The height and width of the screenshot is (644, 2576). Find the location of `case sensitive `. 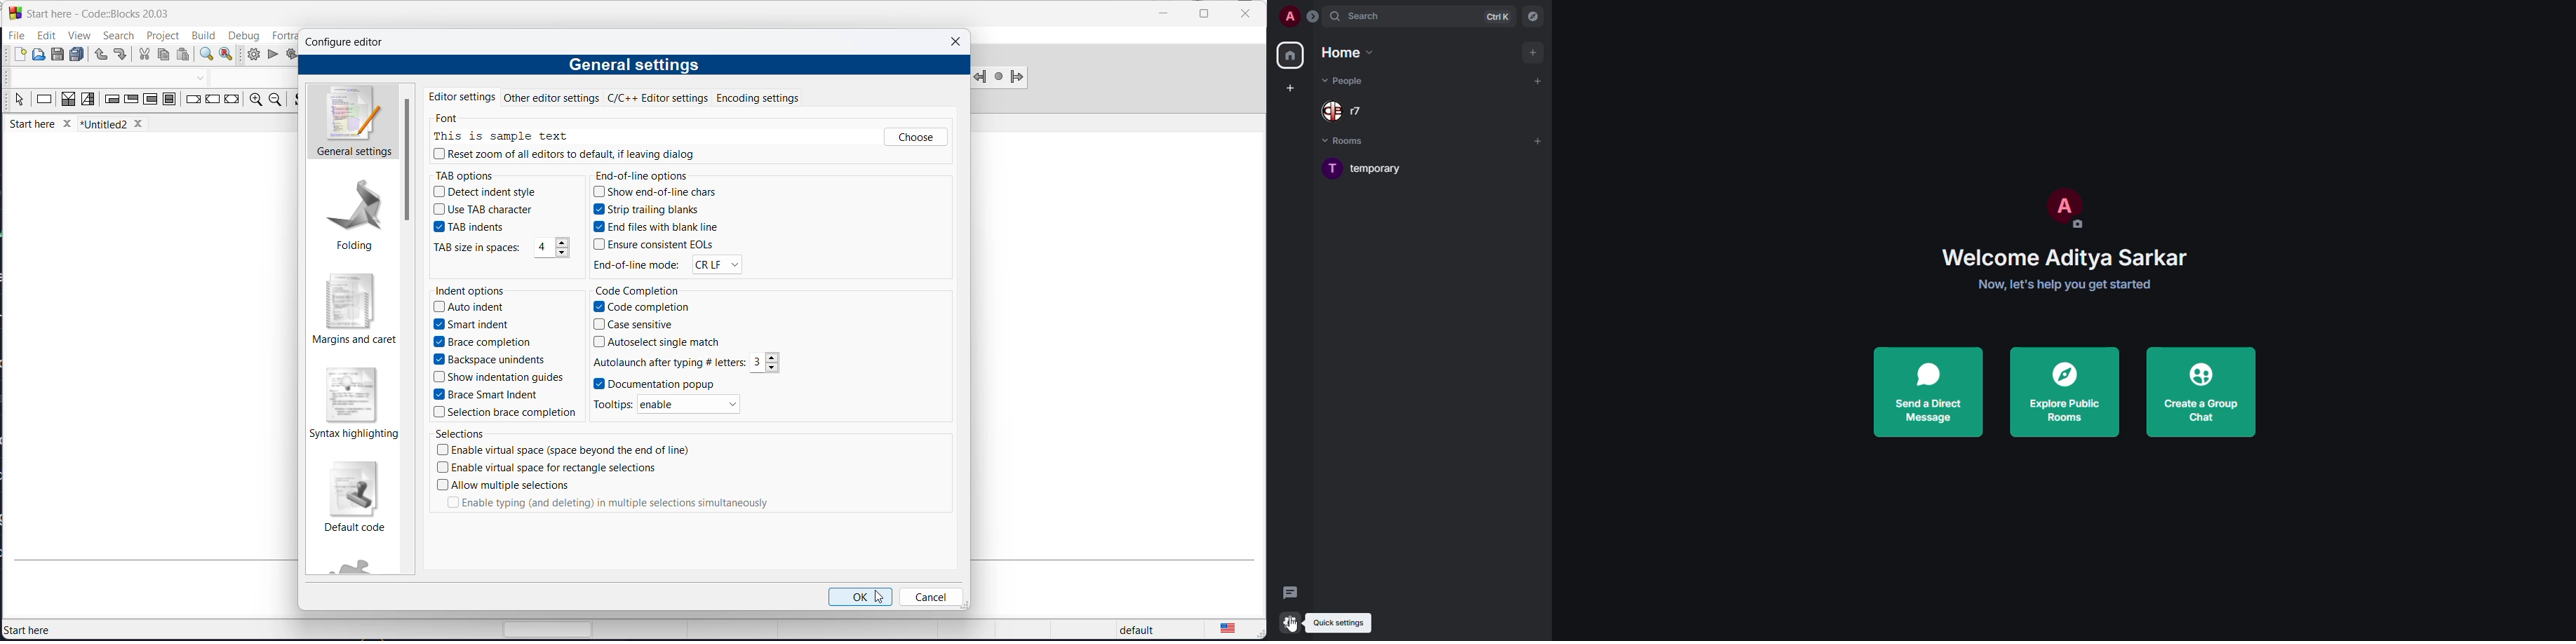

case sensitive  is located at coordinates (641, 324).